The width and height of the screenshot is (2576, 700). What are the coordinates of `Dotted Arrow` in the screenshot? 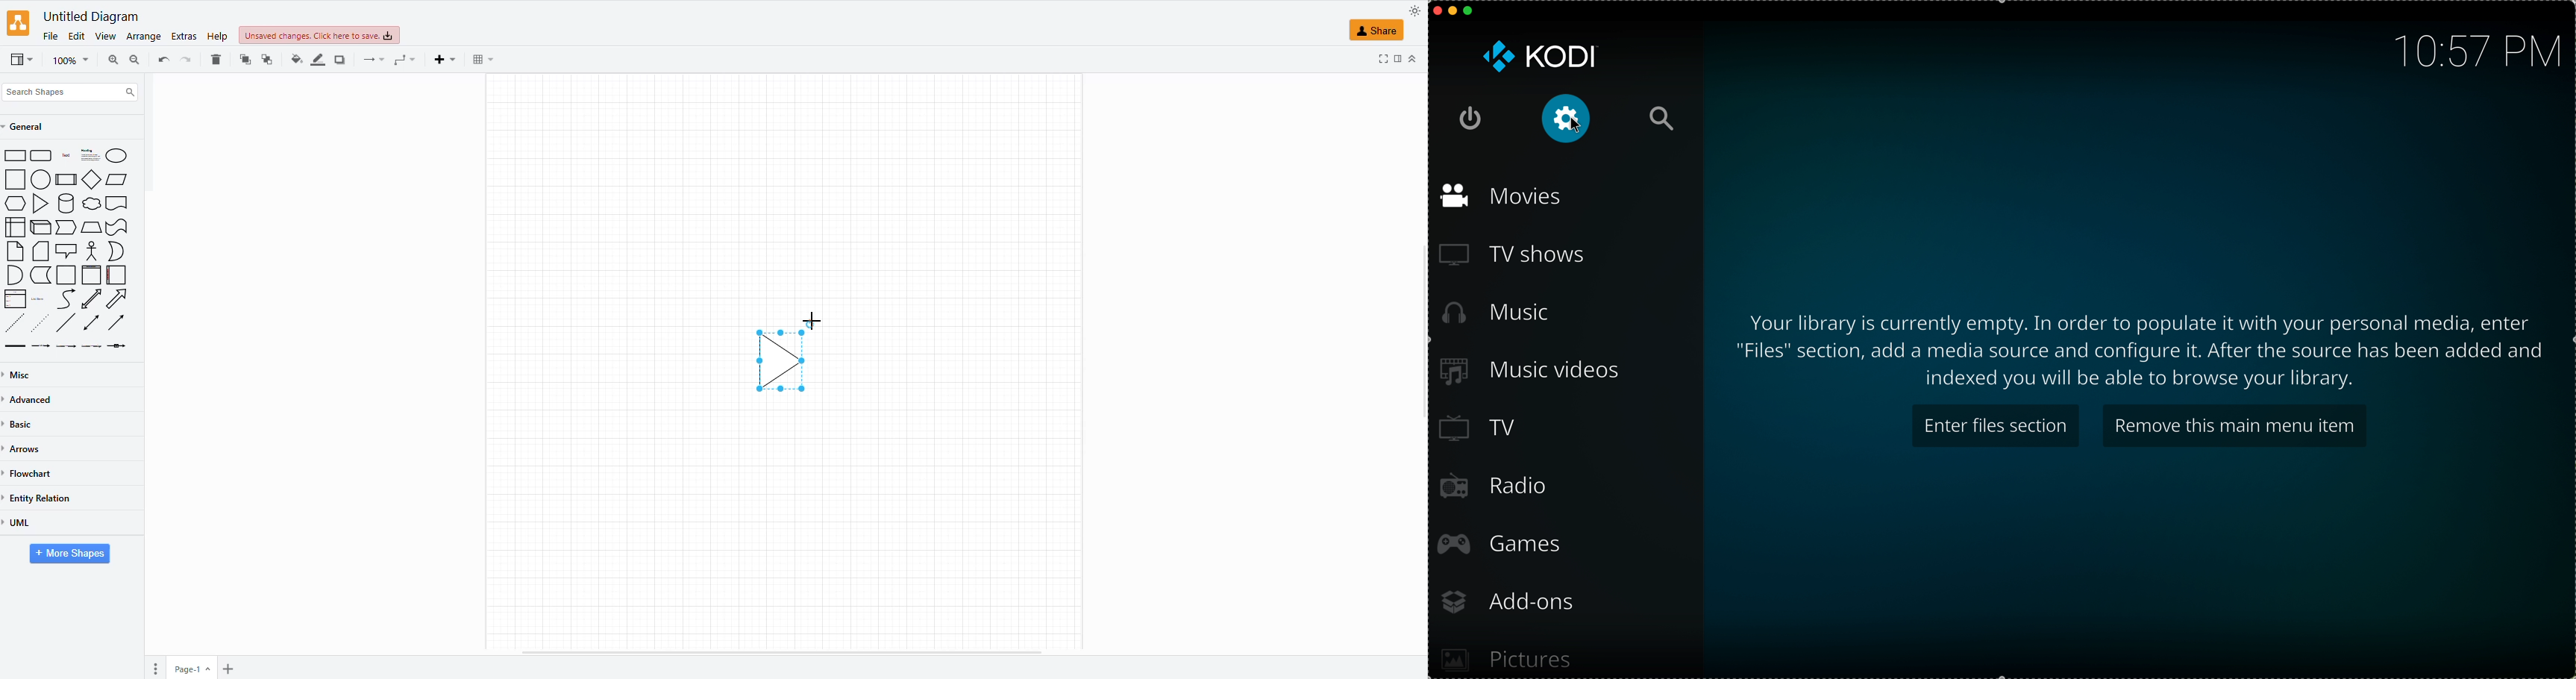 It's located at (43, 322).